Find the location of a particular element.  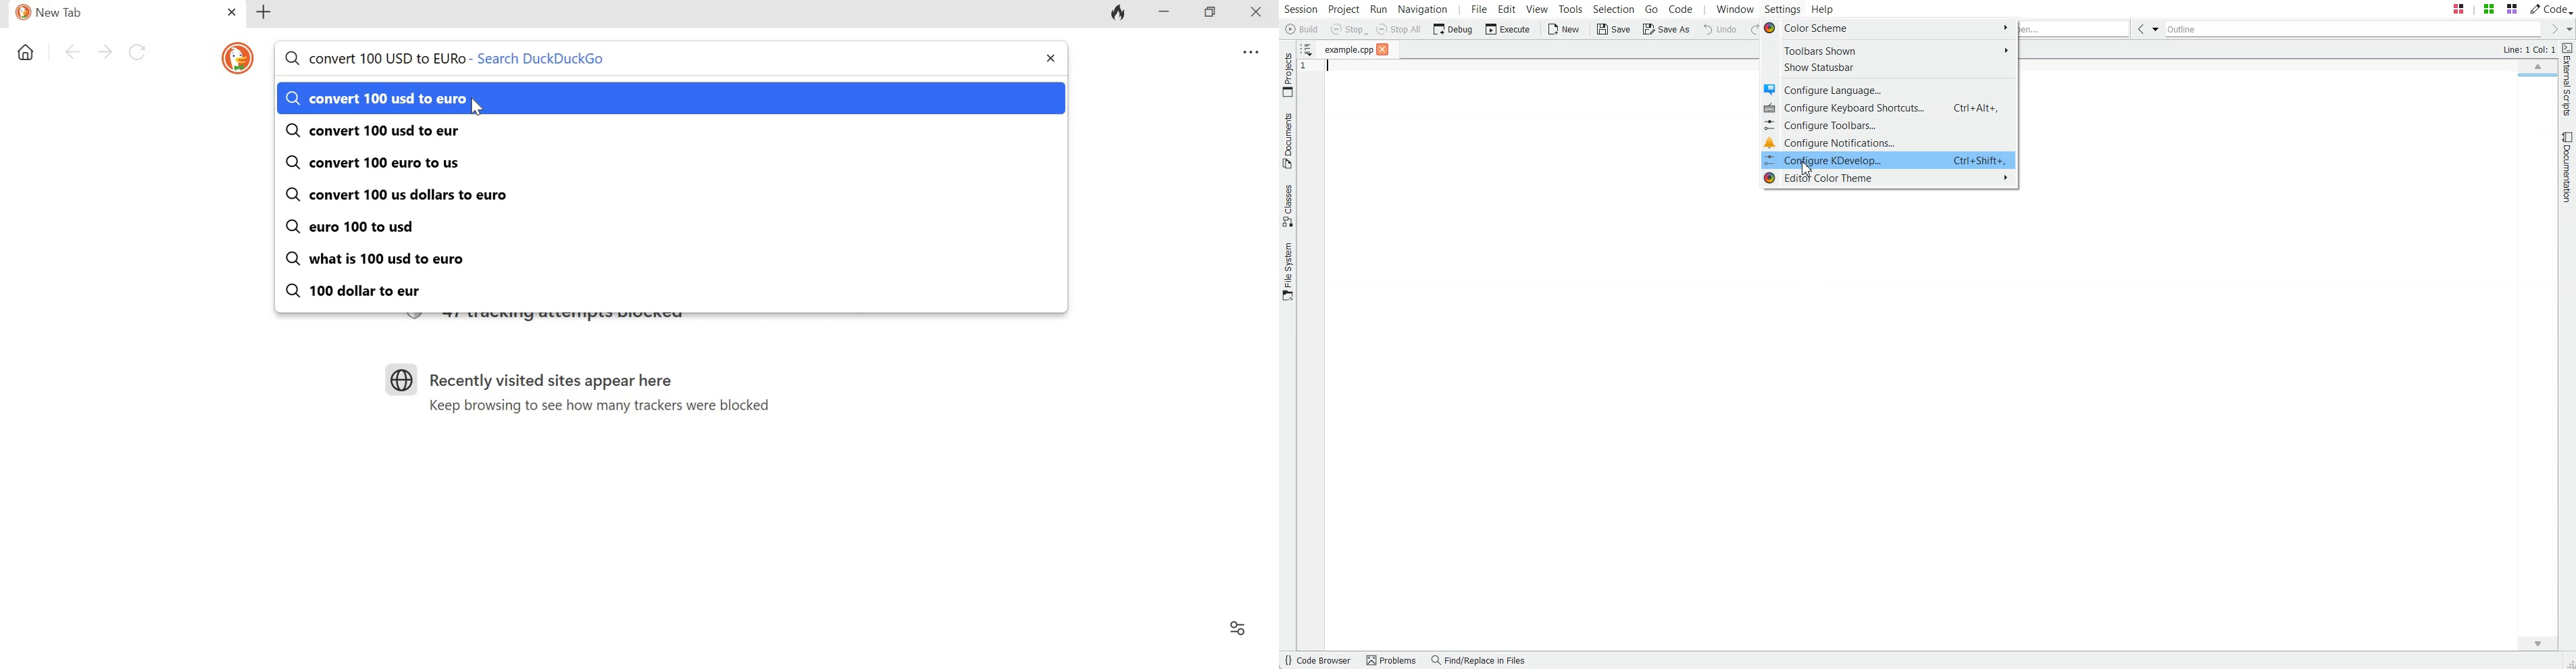

globe icon is located at coordinates (407, 381).